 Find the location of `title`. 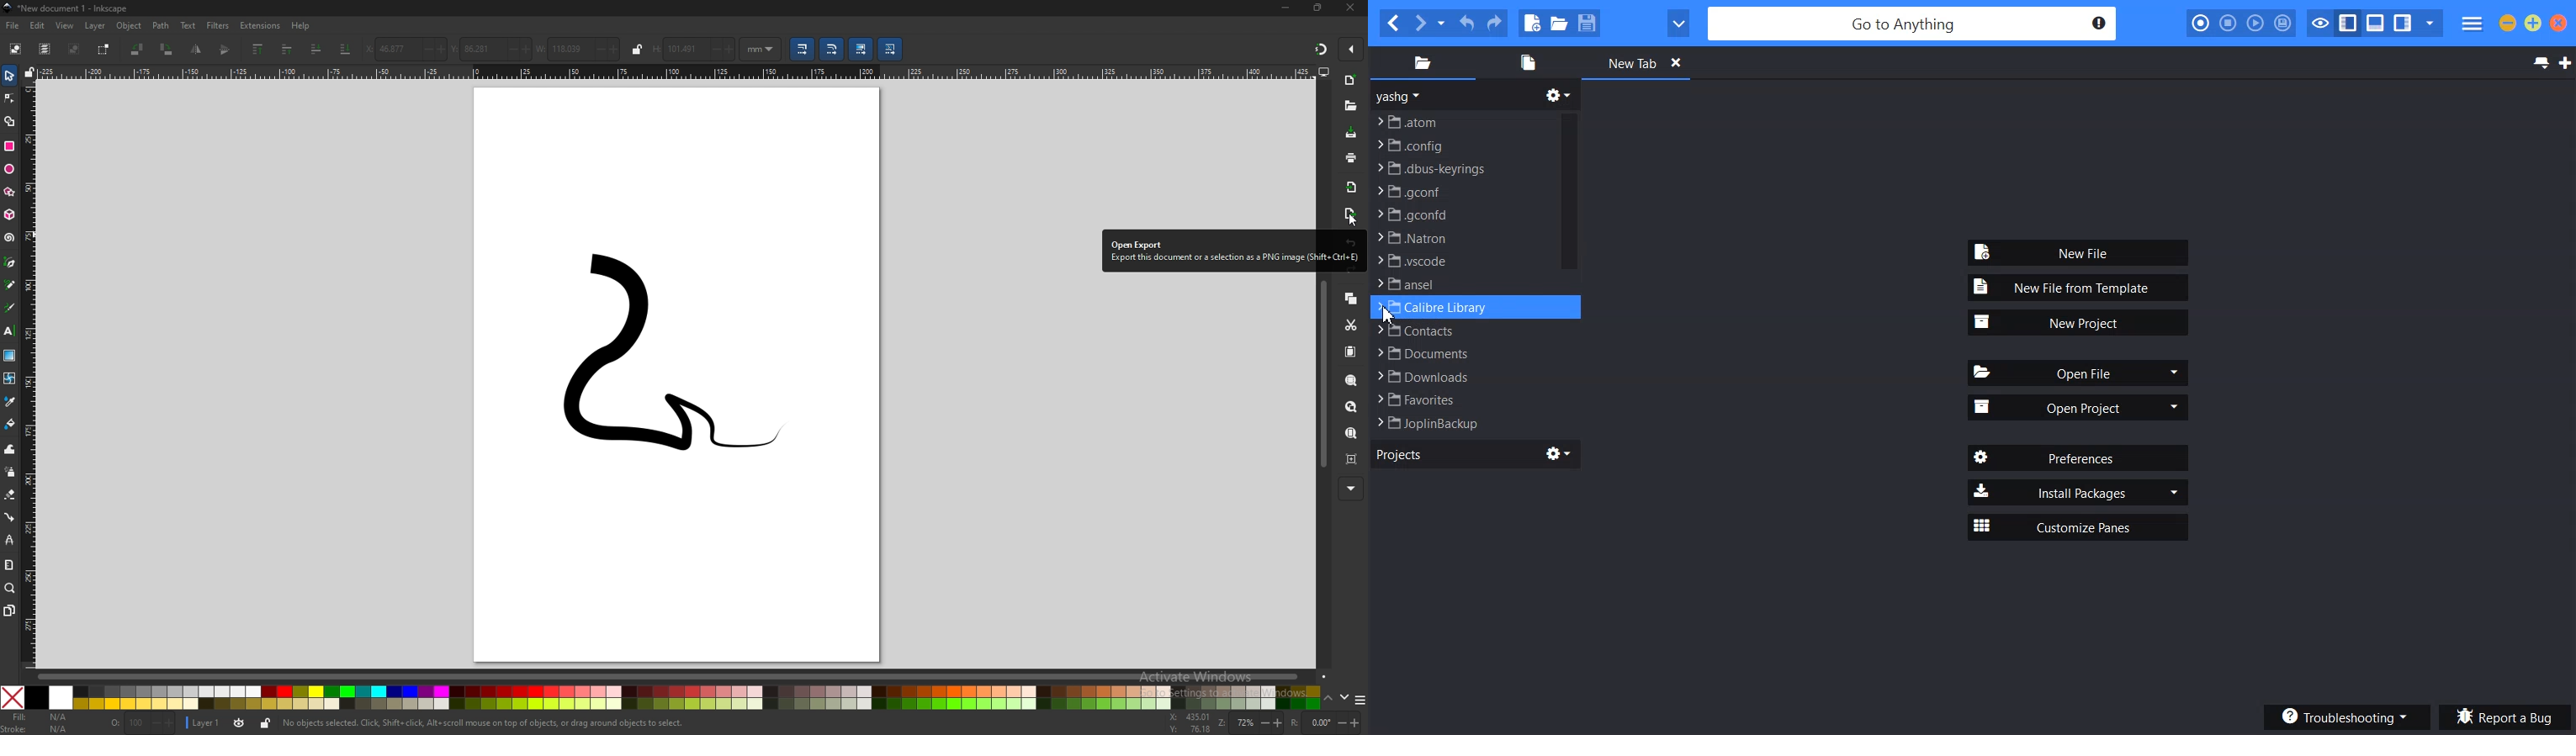

title is located at coordinates (71, 9).